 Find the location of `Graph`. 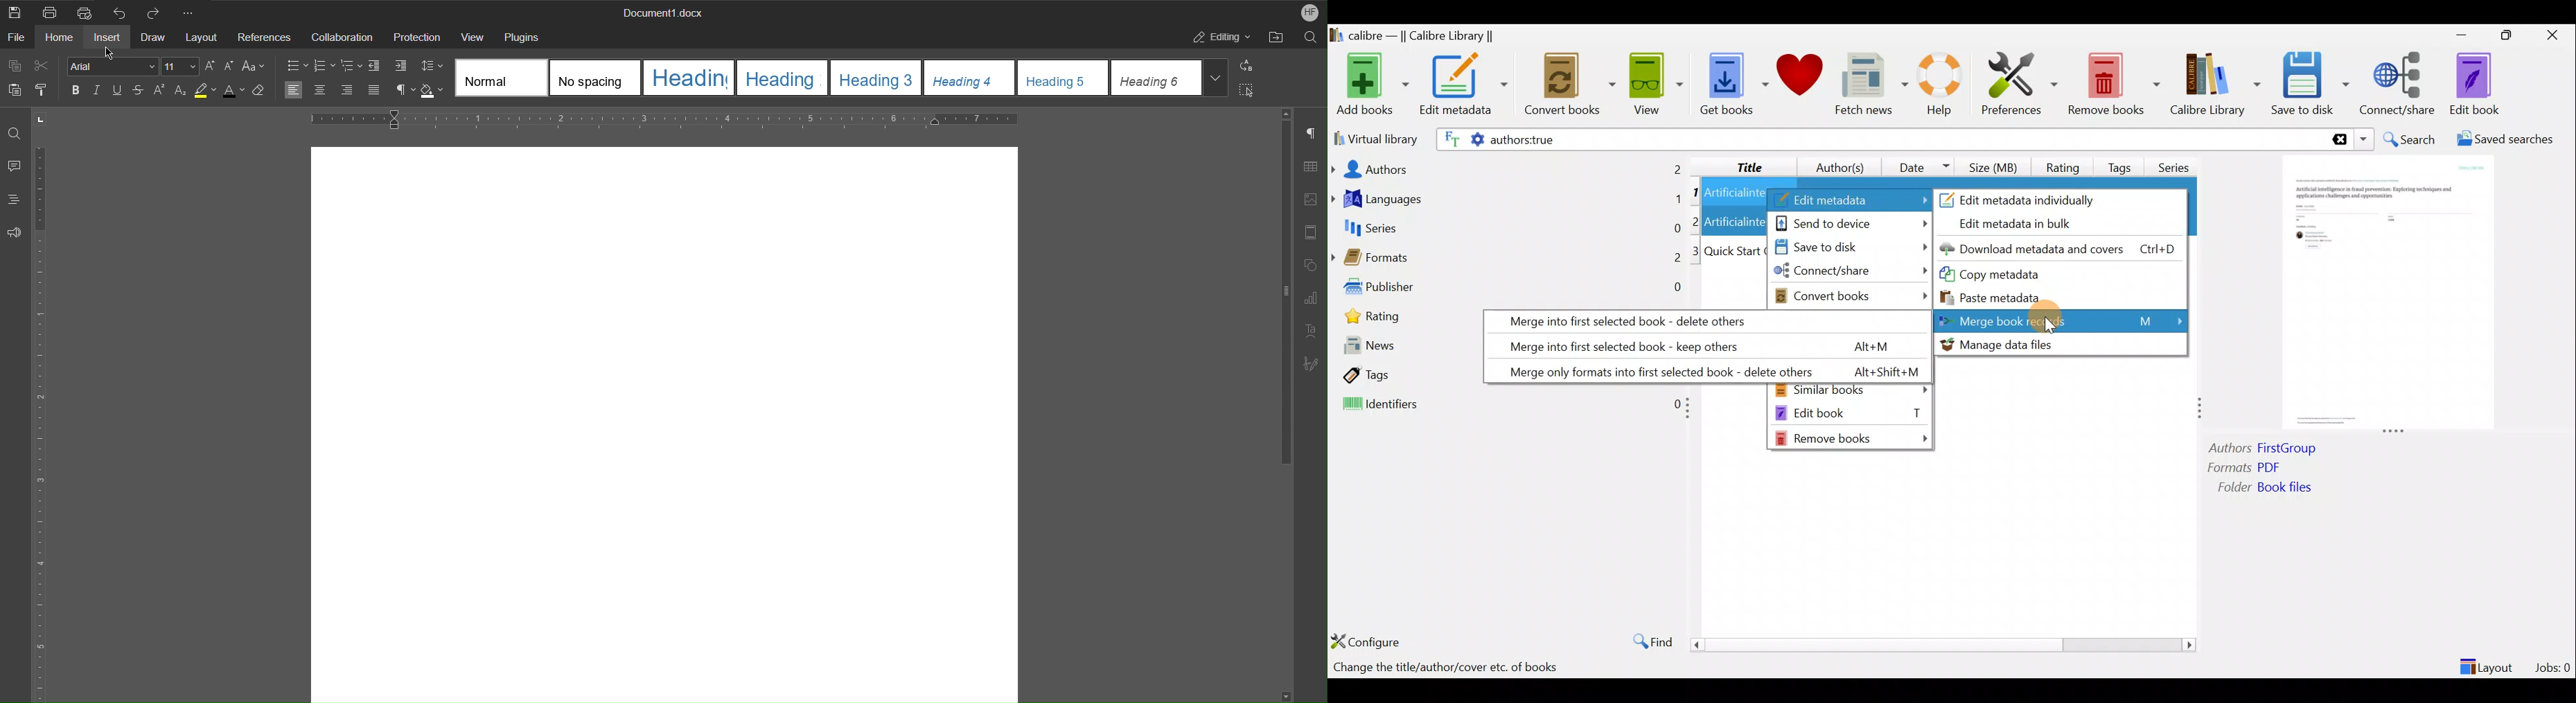

Graph is located at coordinates (1311, 299).